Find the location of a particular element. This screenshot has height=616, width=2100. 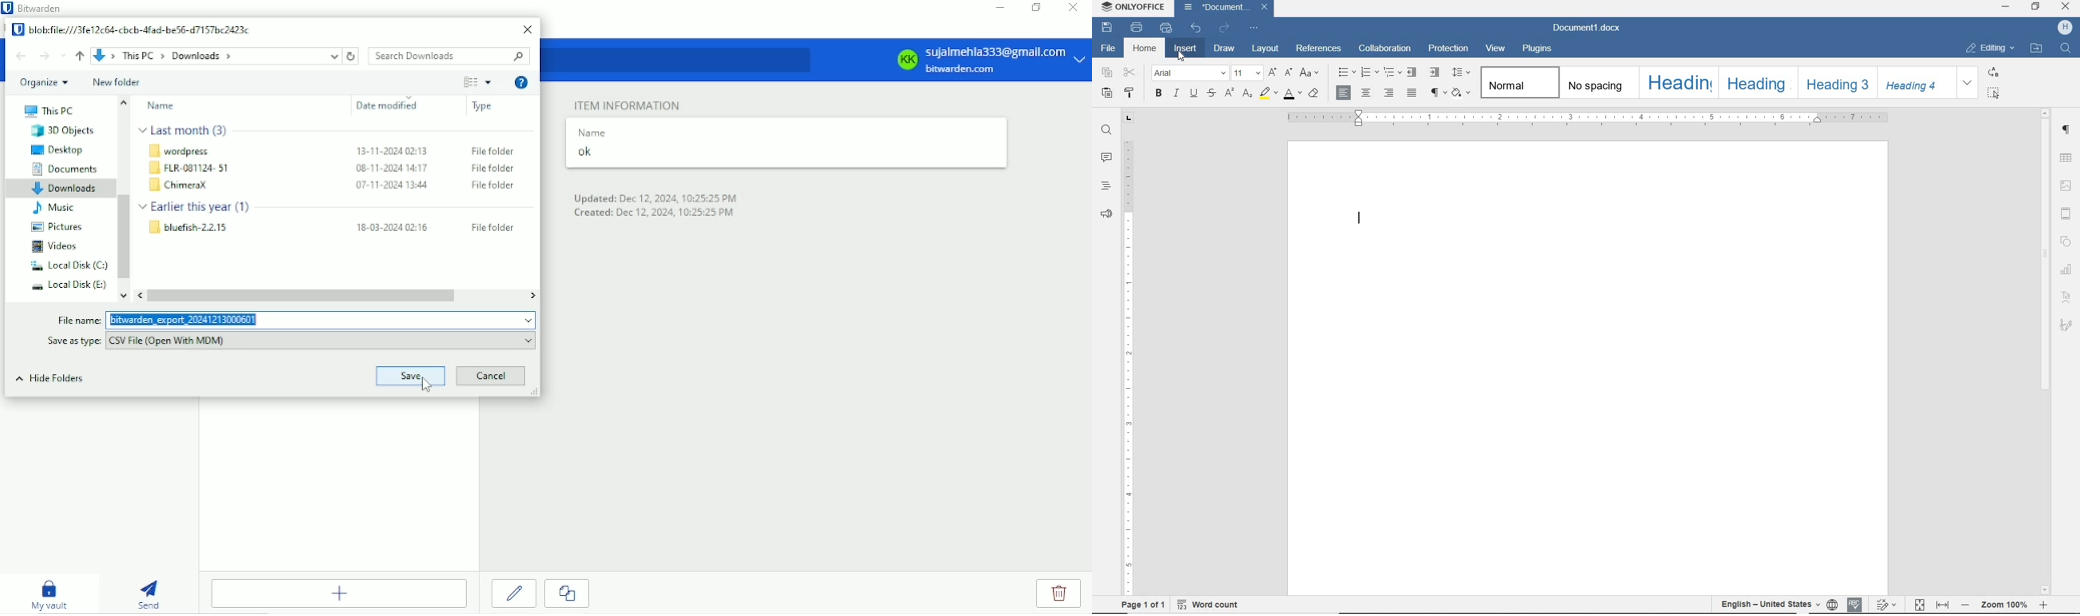

More options is located at coordinates (489, 83).